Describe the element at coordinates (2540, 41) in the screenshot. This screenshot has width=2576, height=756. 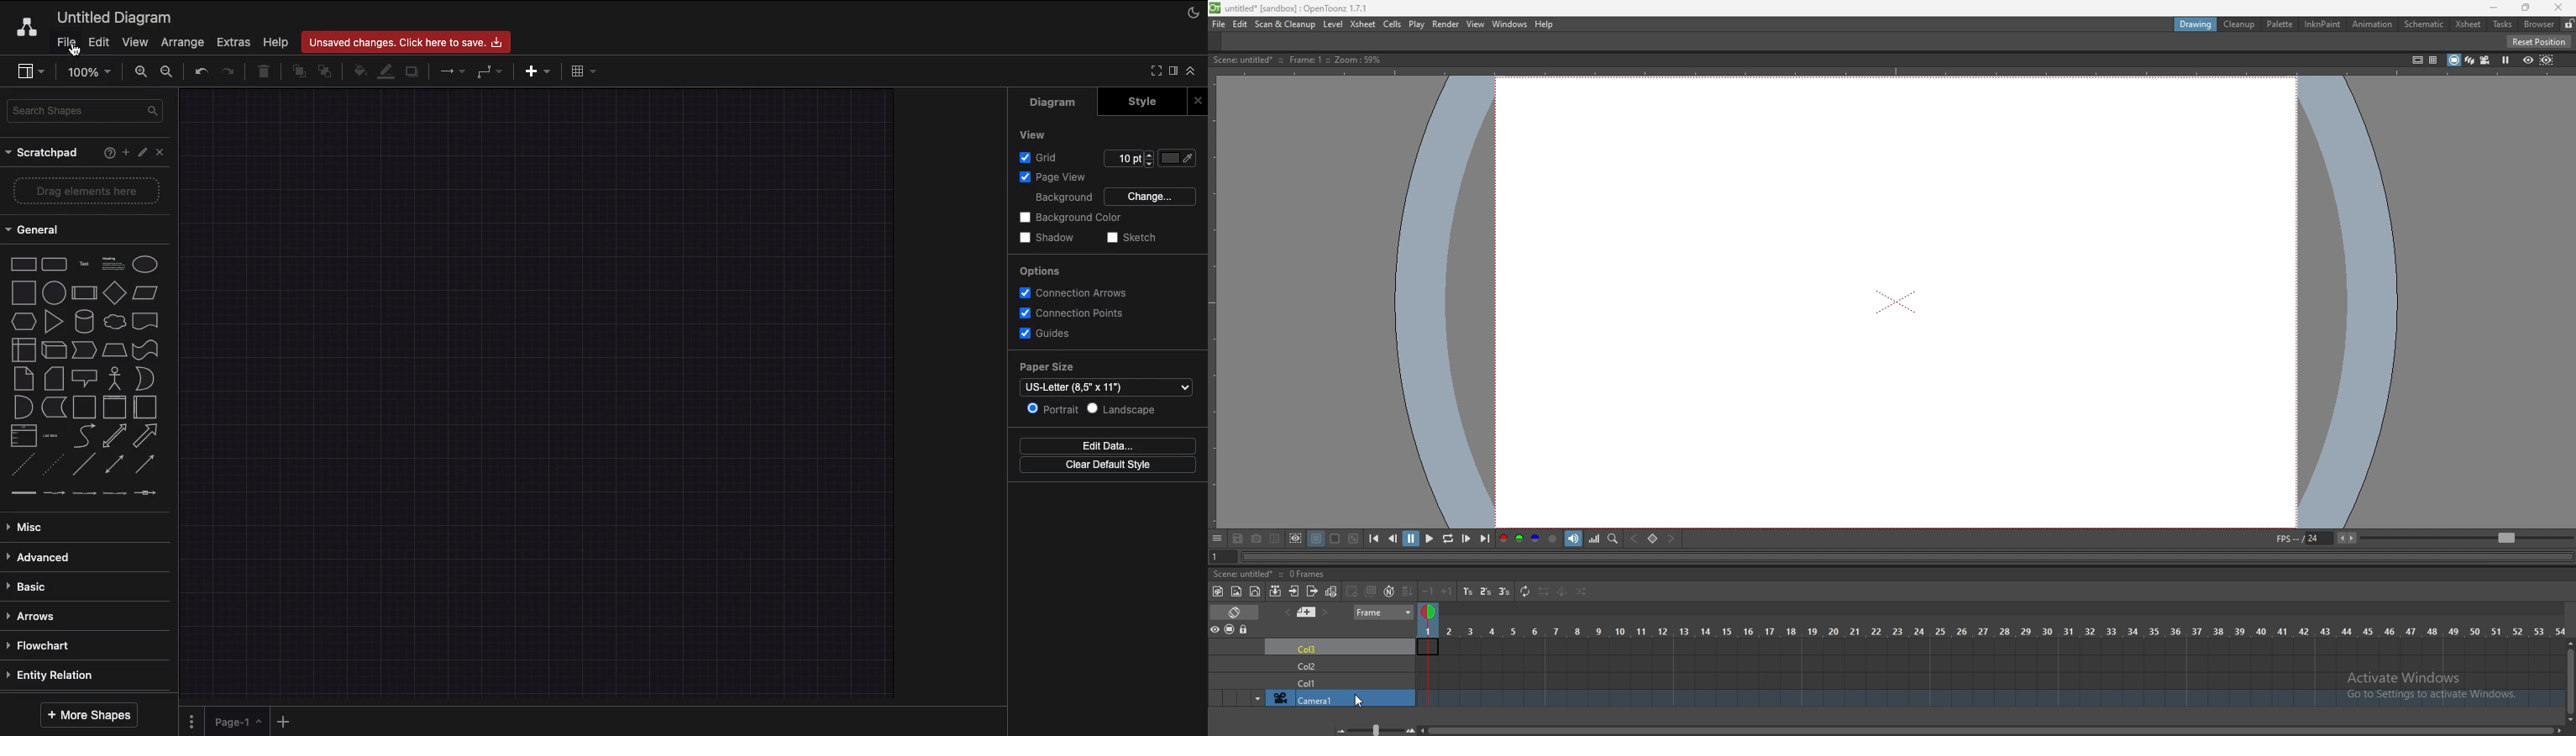
I see `reset position` at that location.